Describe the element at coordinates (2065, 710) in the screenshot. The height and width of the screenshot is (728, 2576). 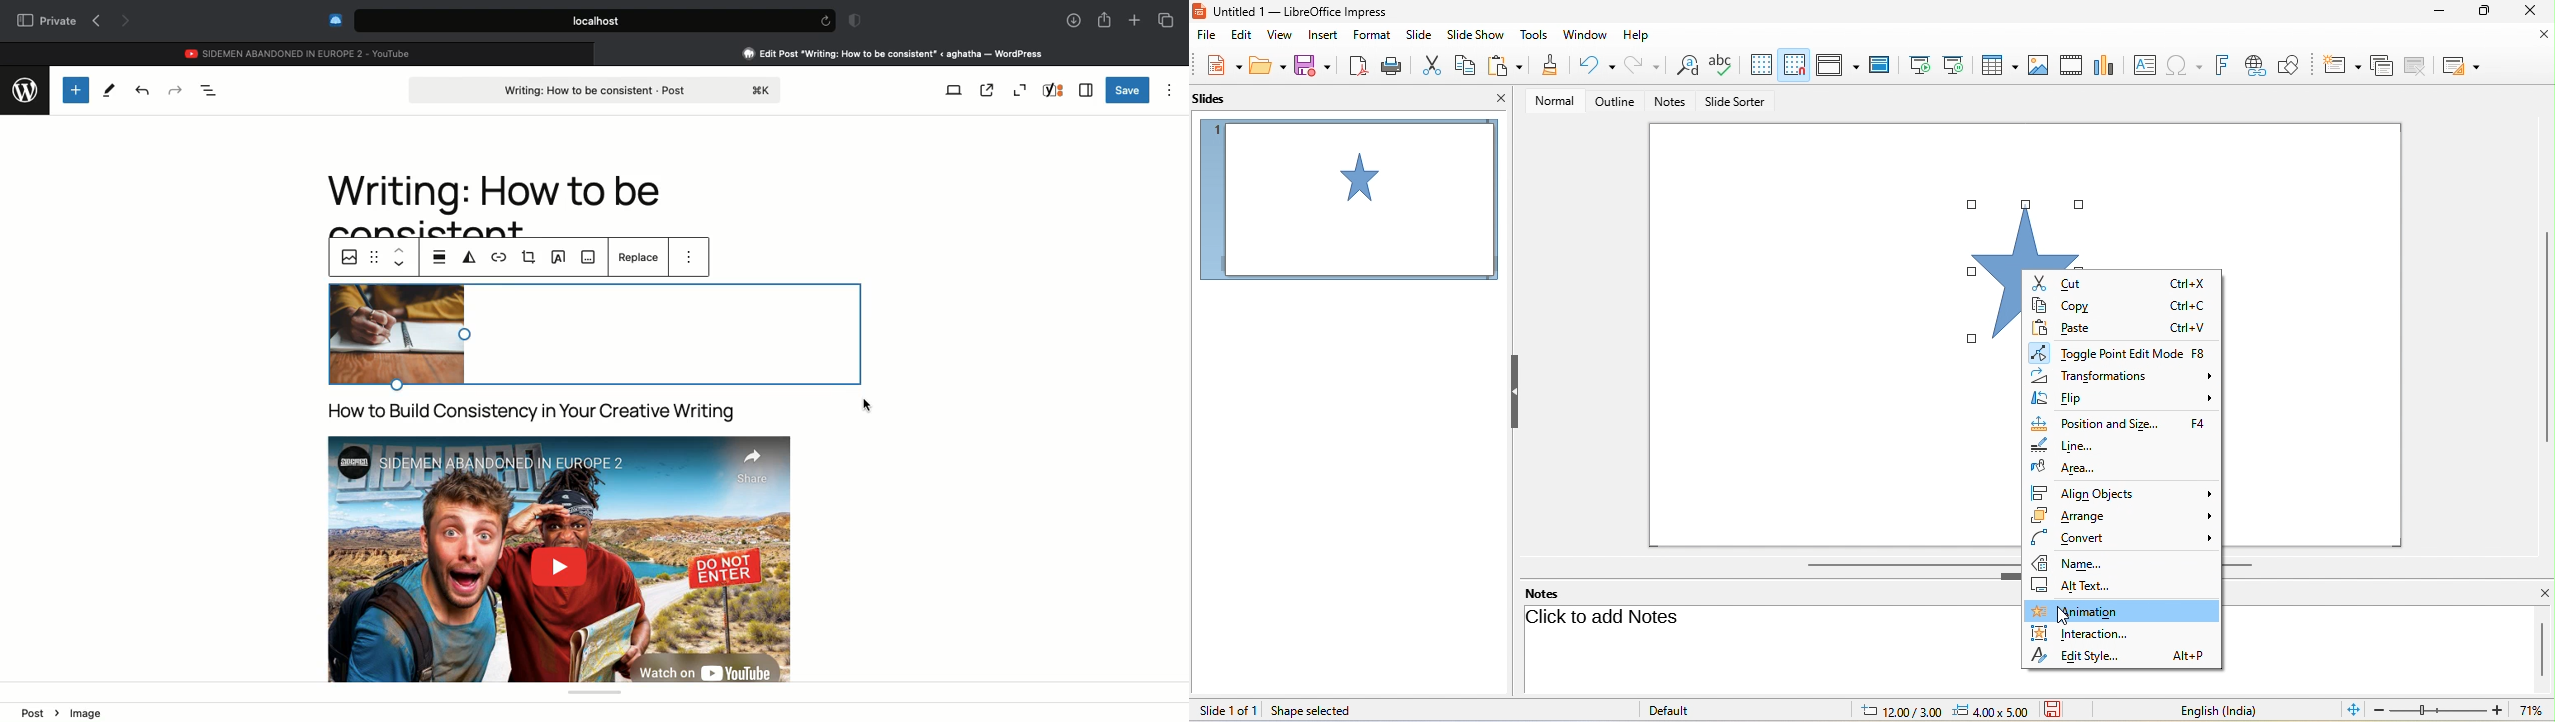
I see `the document has not been modified since the last save` at that location.